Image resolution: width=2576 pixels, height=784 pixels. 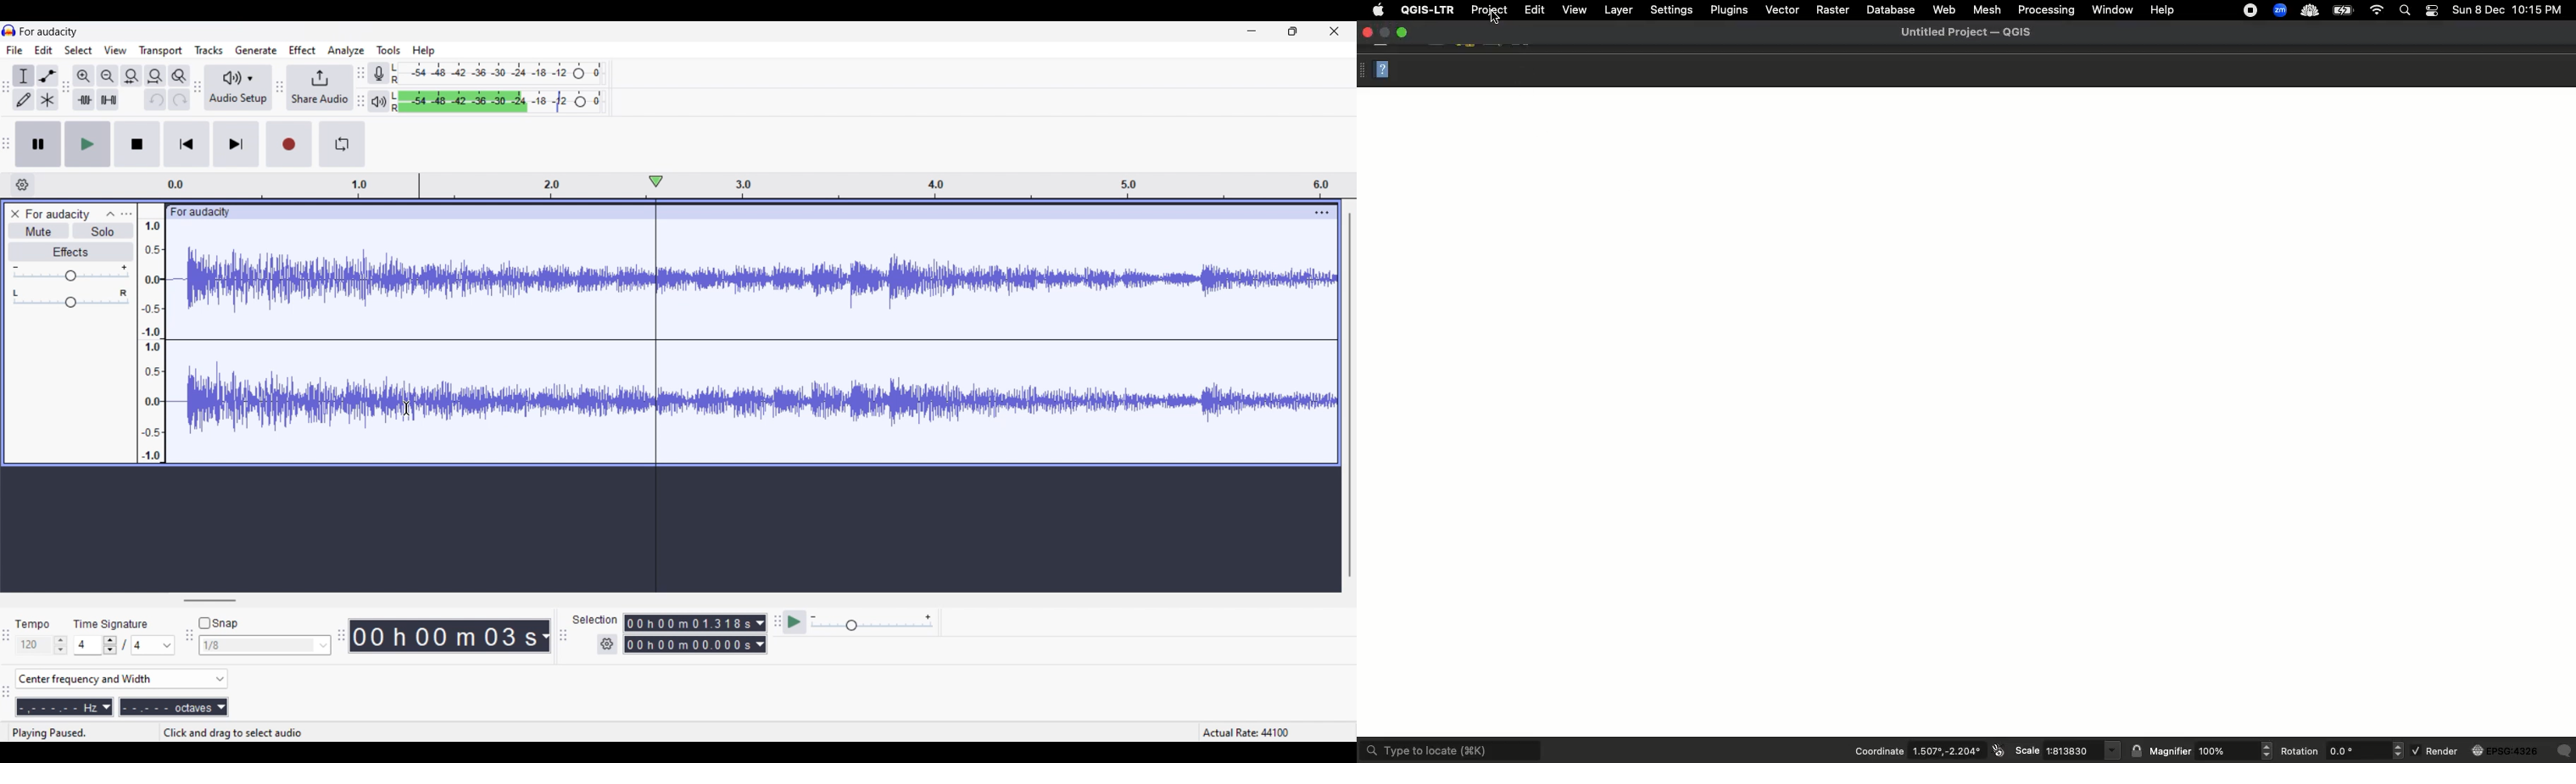 What do you see at coordinates (1988, 10) in the screenshot?
I see `Mesh` at bounding box center [1988, 10].